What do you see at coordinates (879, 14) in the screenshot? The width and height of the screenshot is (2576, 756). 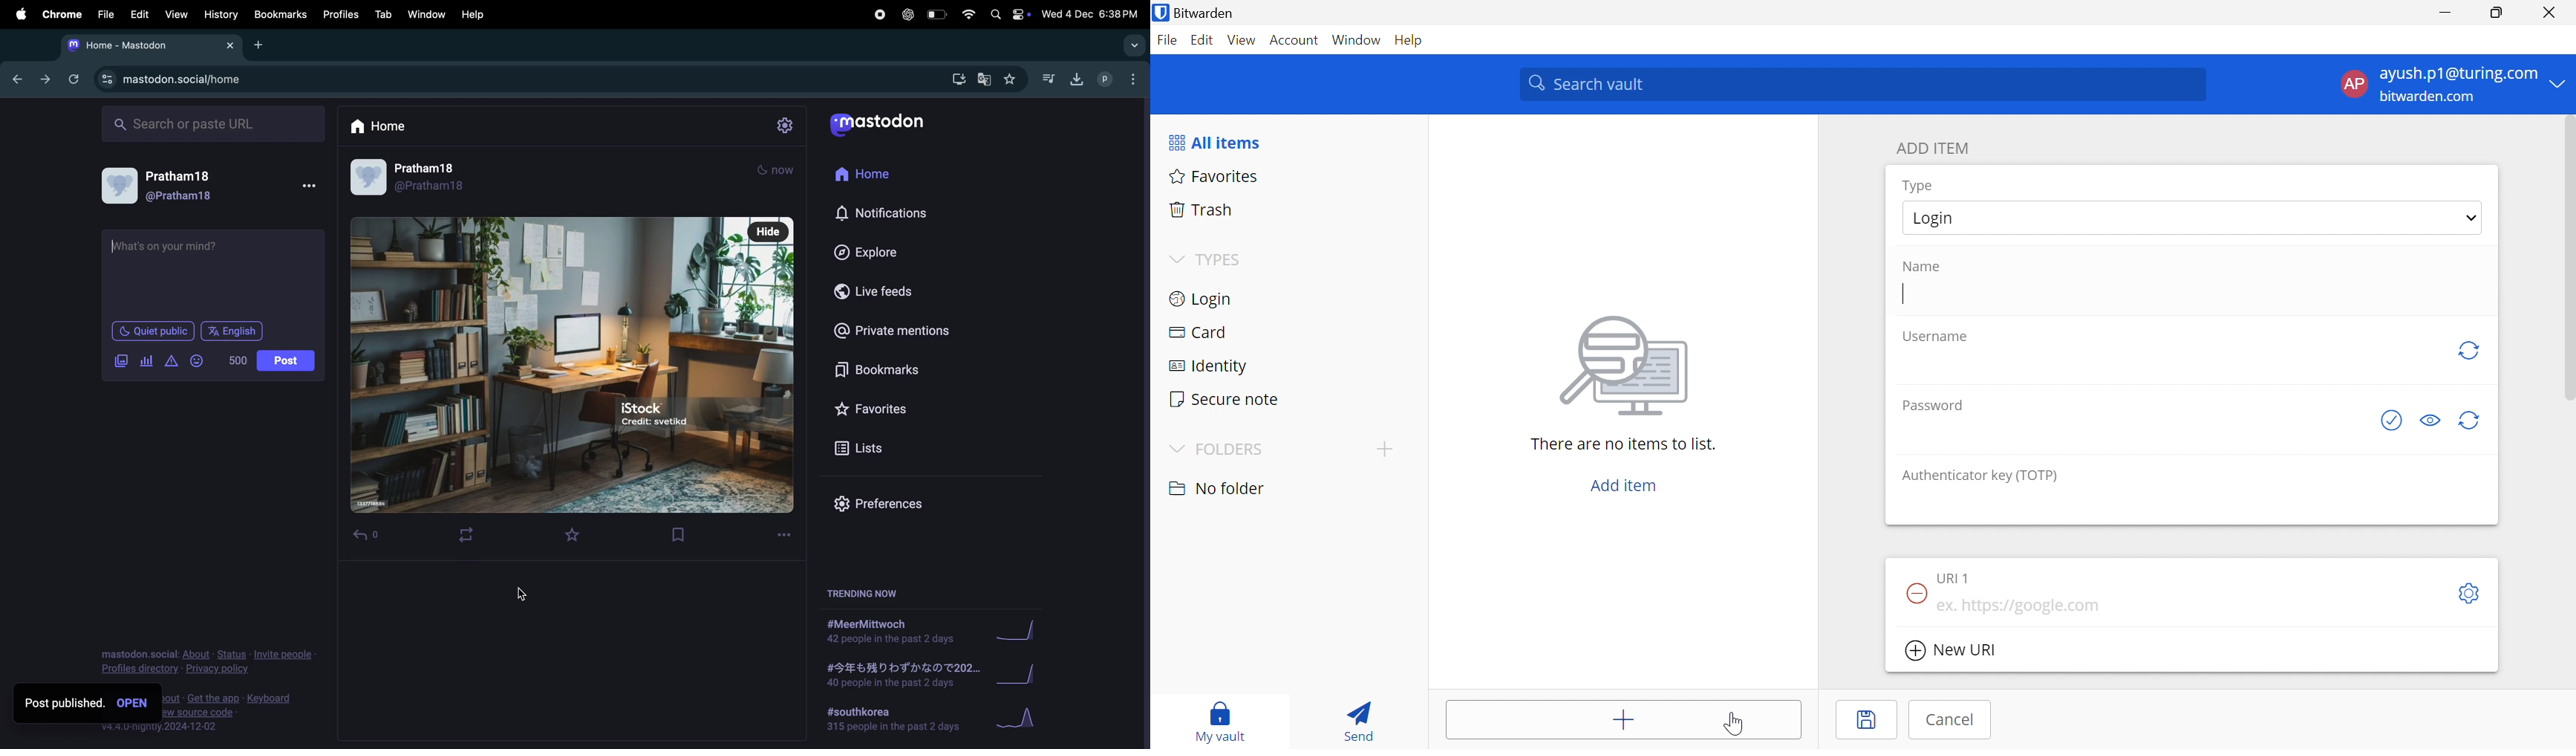 I see `record` at bounding box center [879, 14].